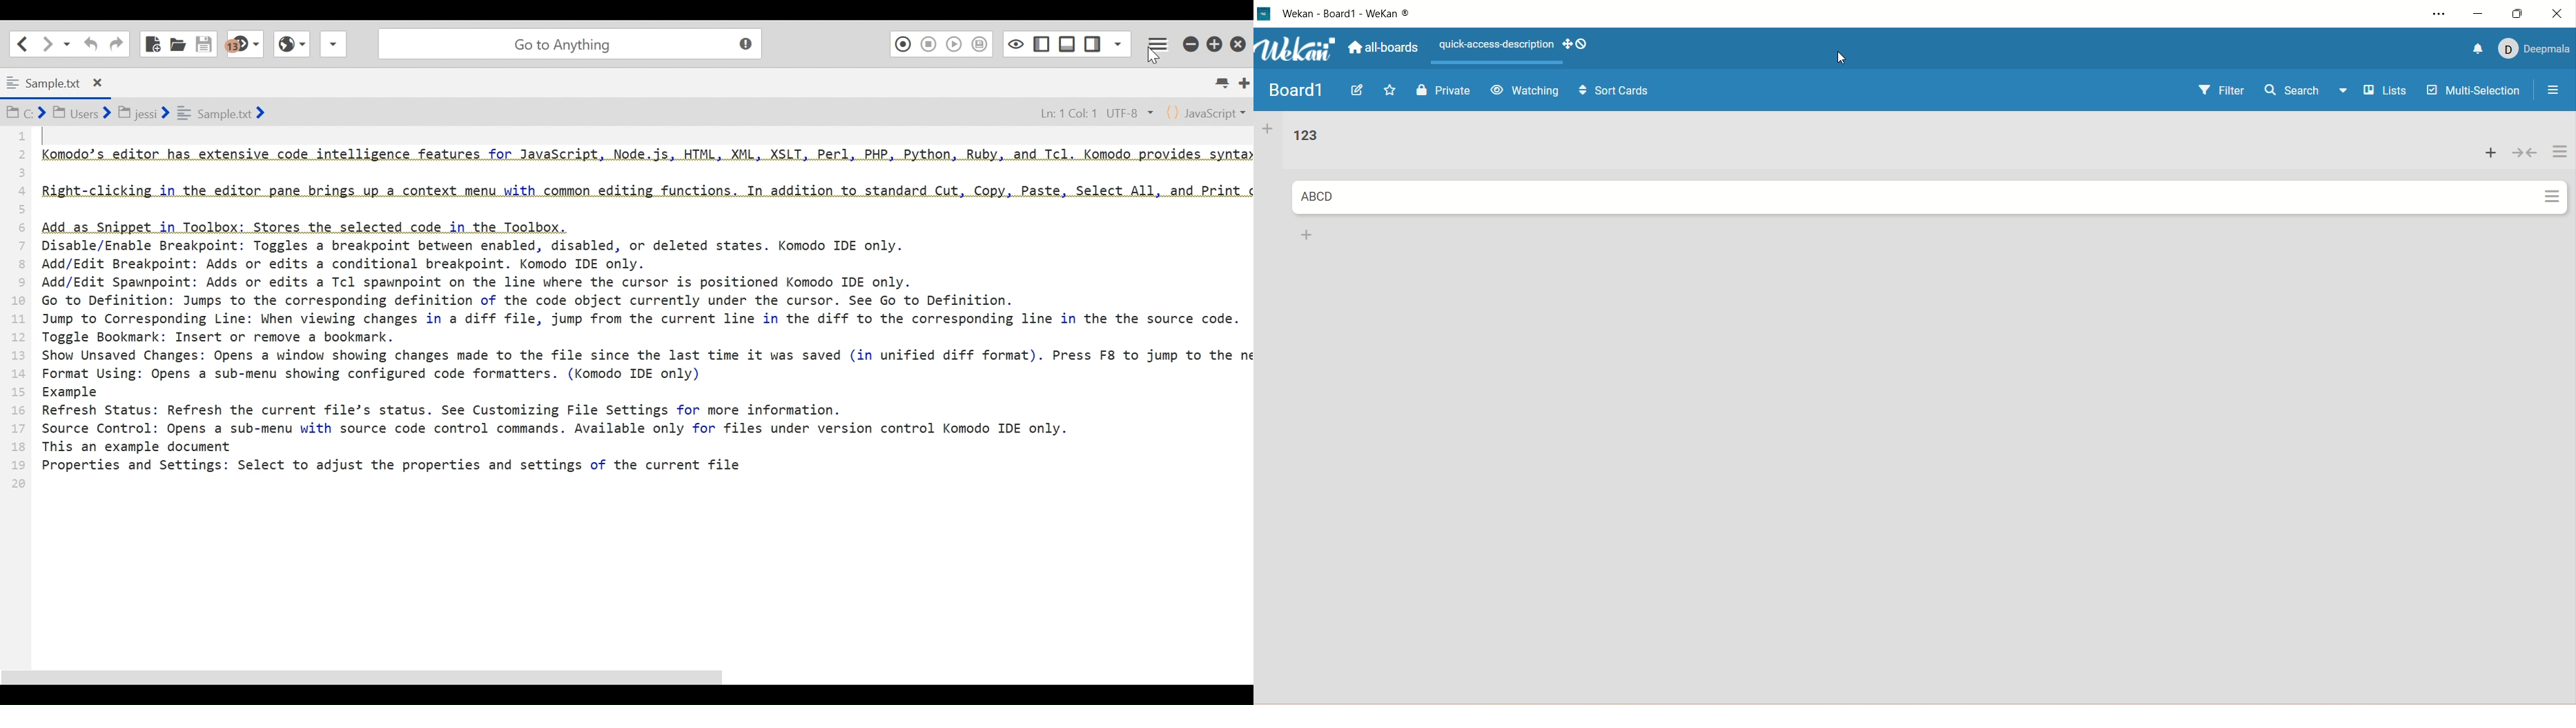 This screenshot has width=2576, height=728. Describe the element at coordinates (2560, 174) in the screenshot. I see `options` at that location.